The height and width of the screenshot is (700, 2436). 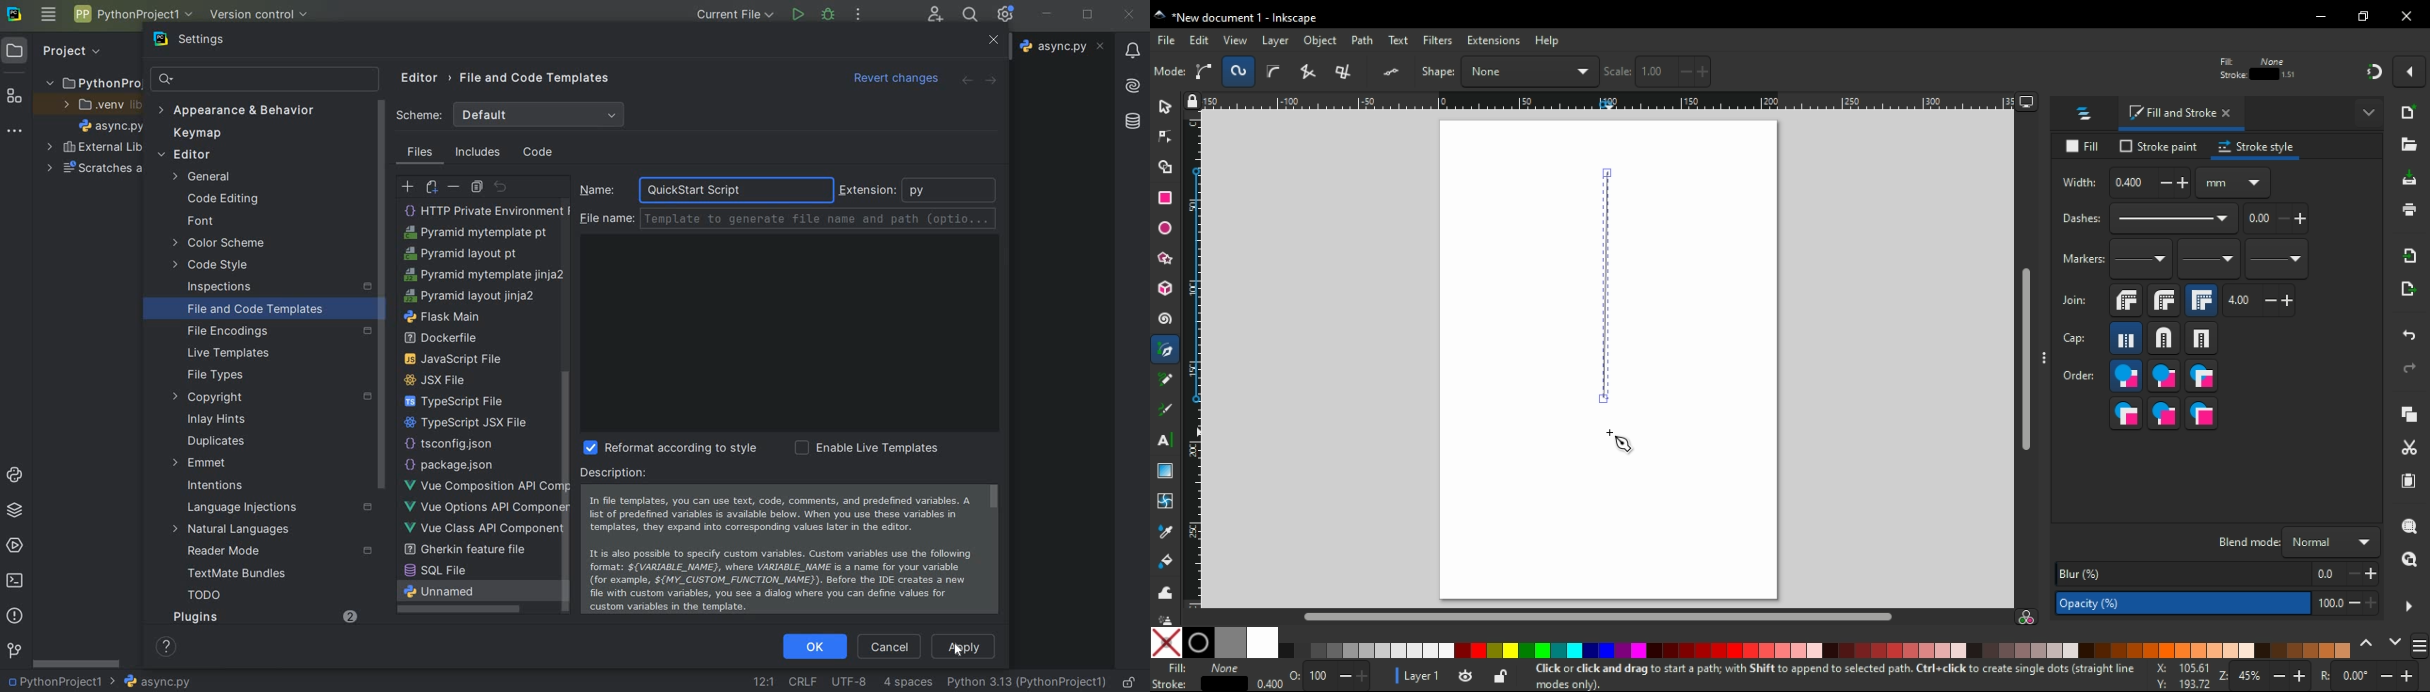 I want to click on filters, so click(x=1439, y=42).